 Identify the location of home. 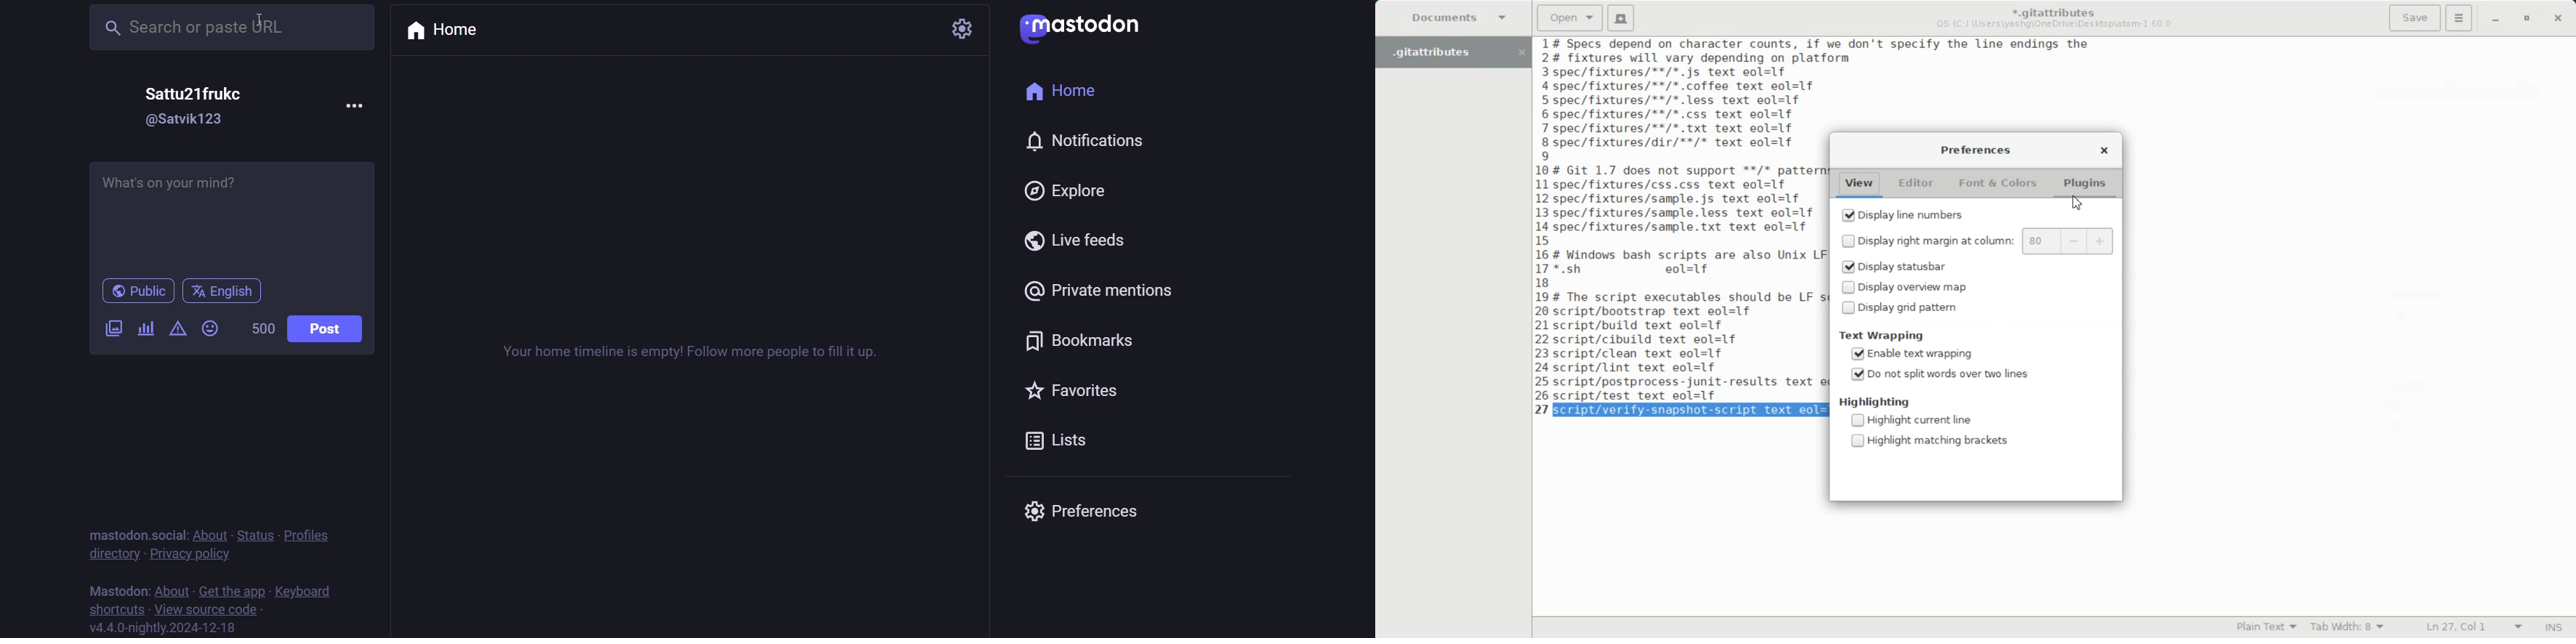
(448, 31).